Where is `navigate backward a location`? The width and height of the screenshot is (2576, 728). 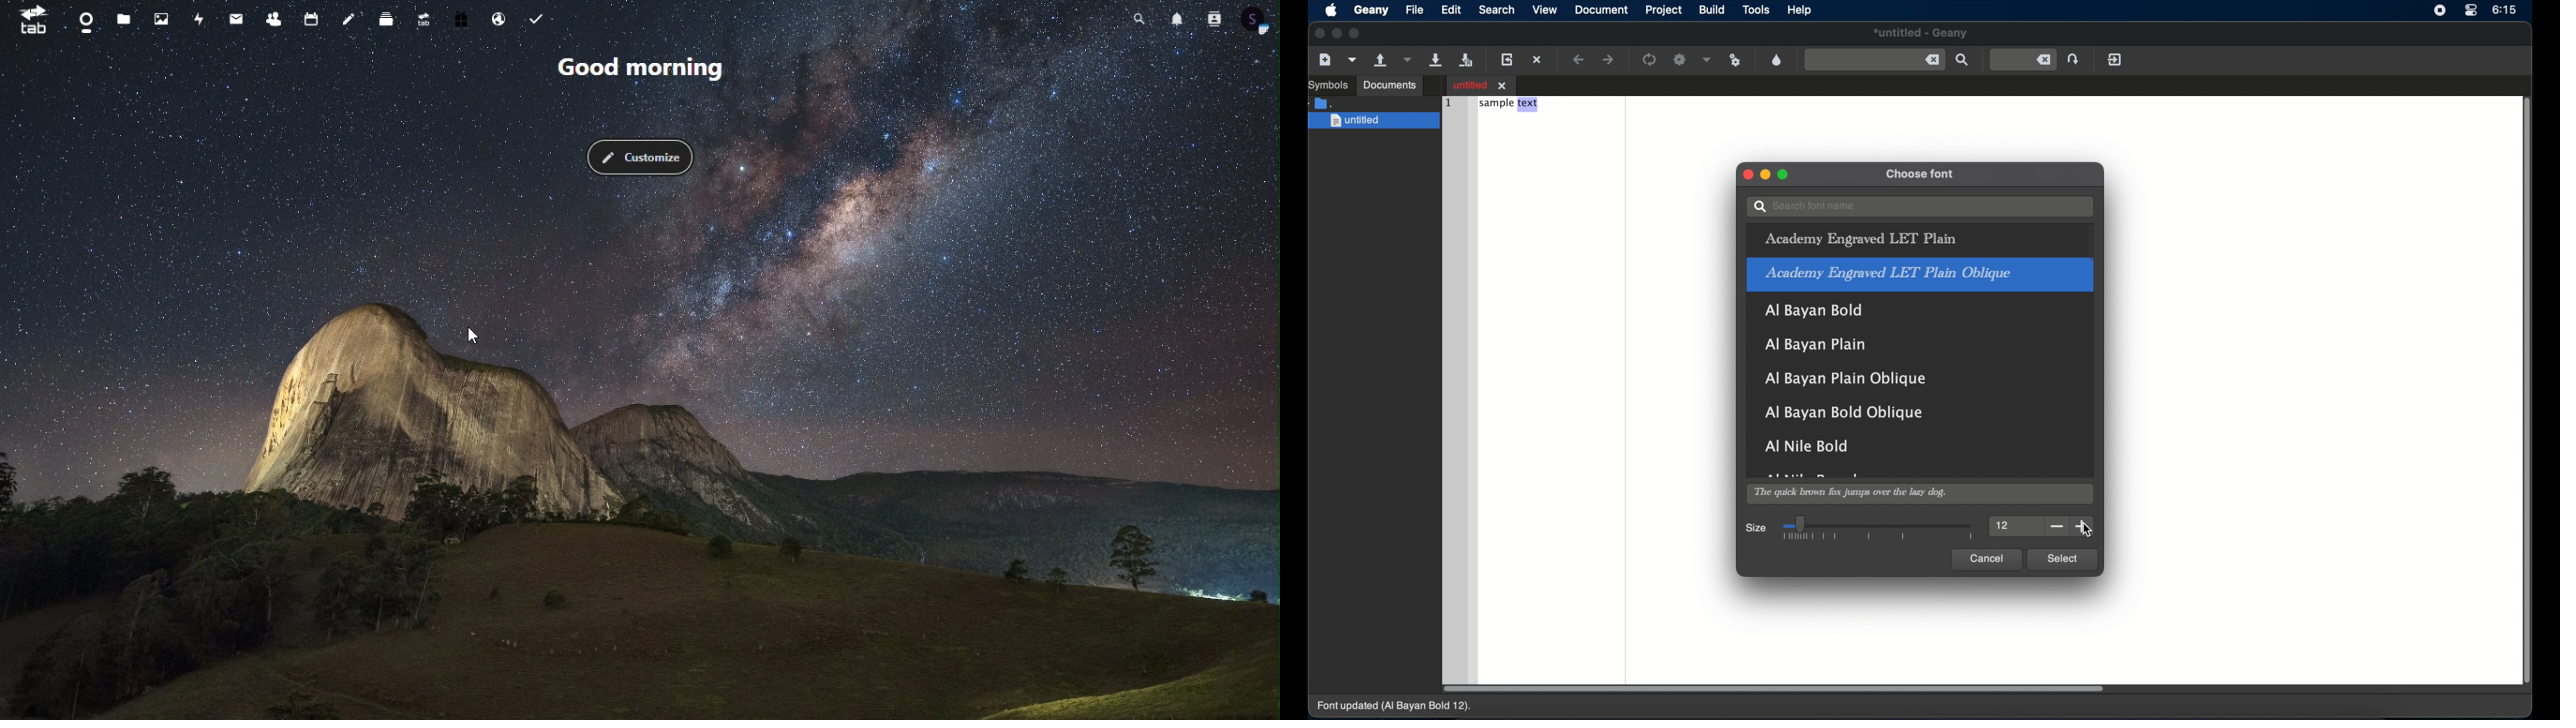
navigate backward a location is located at coordinates (1579, 60).